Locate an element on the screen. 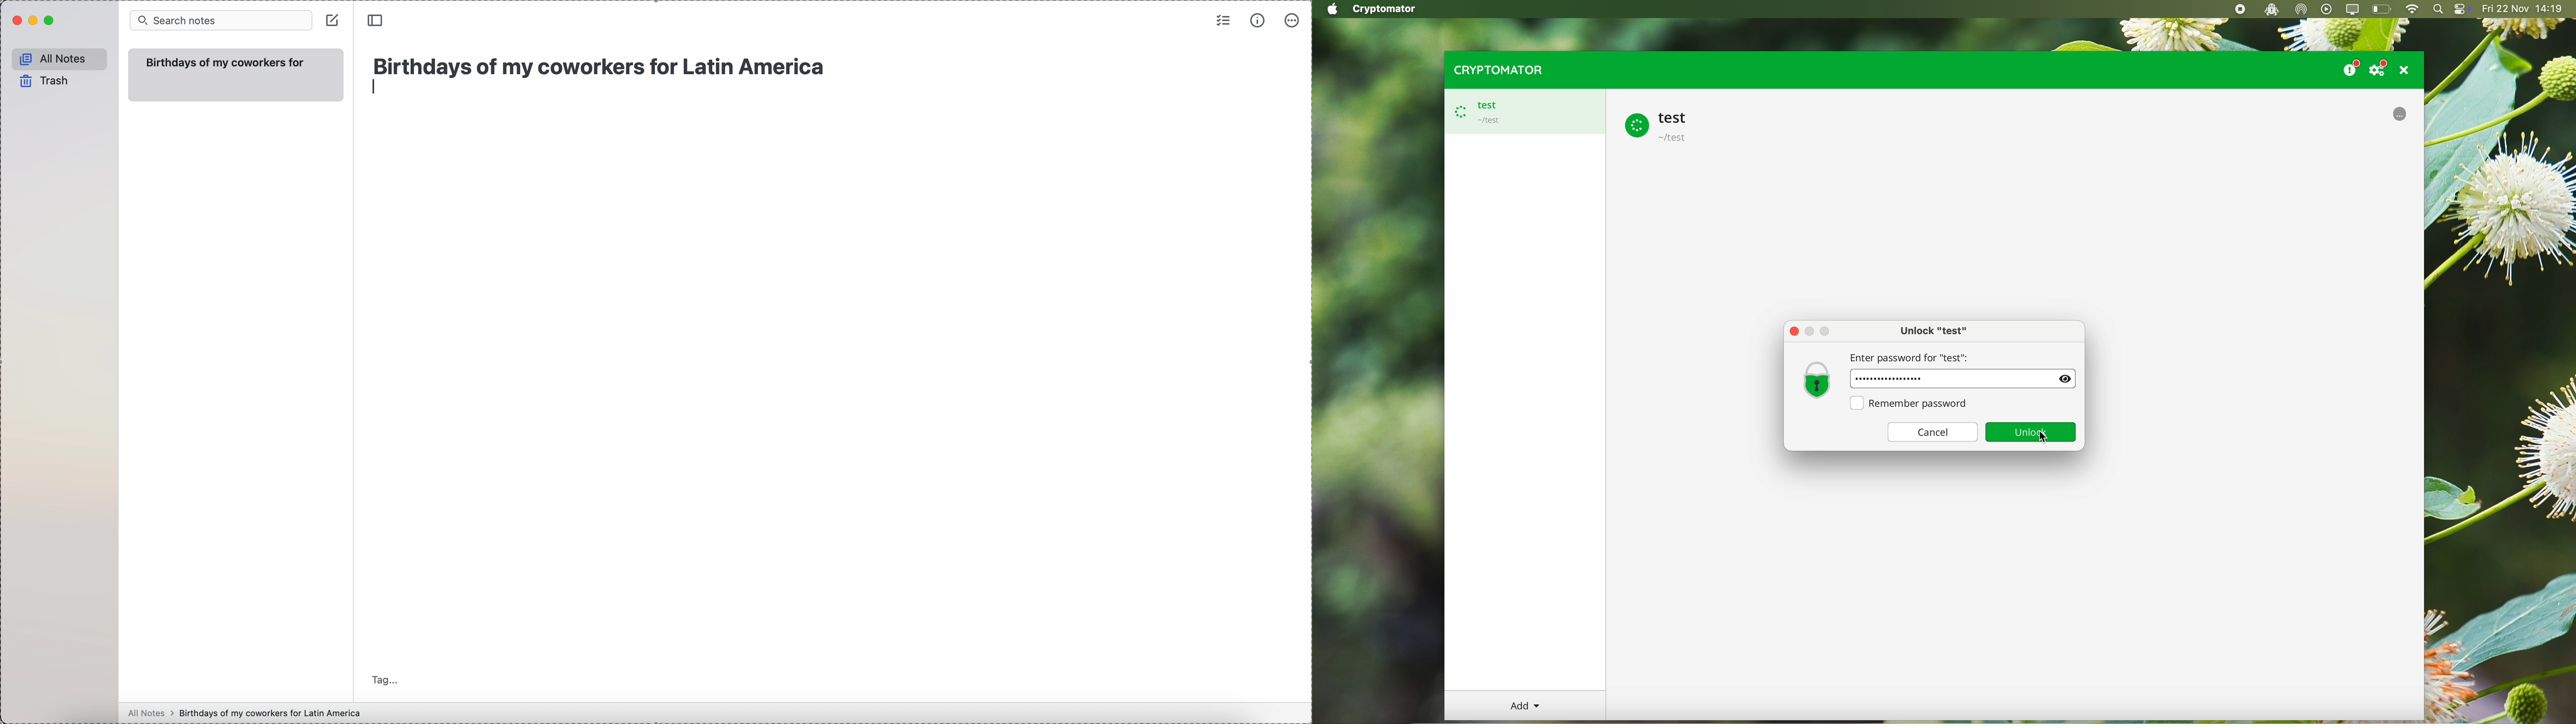 This screenshot has width=2576, height=728. donate is located at coordinates (2350, 66).